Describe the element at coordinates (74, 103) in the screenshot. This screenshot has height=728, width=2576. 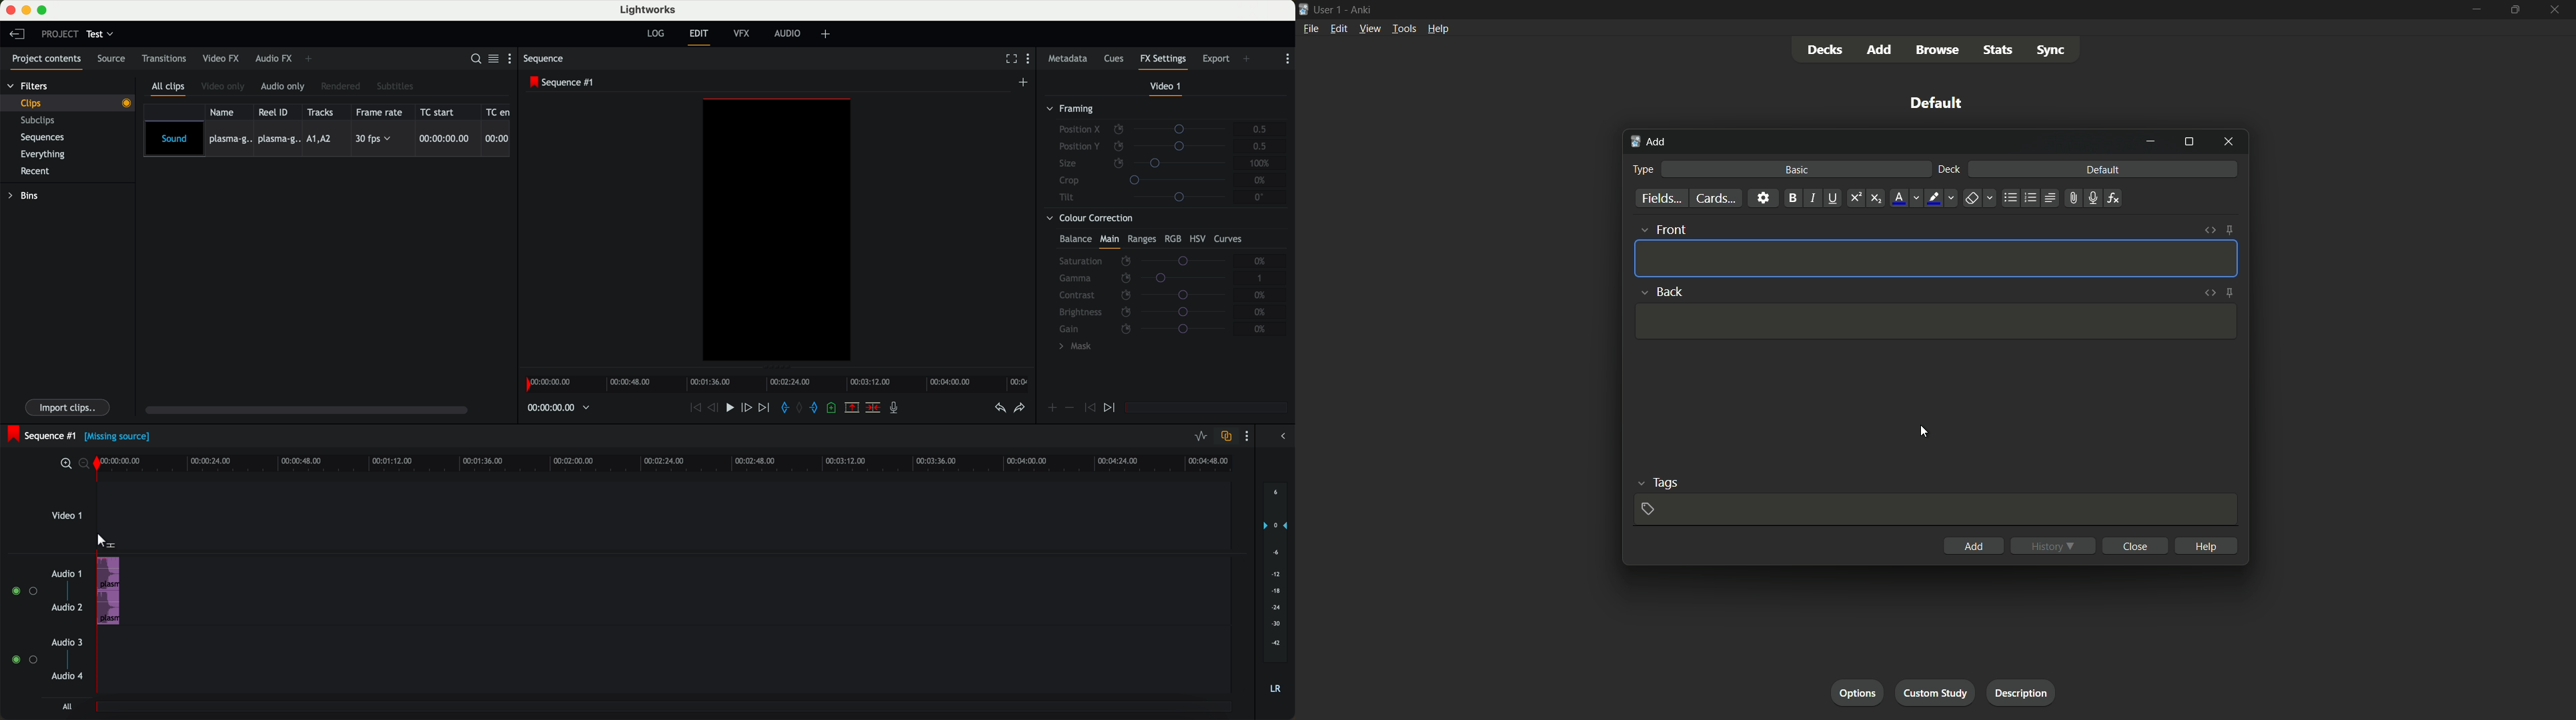
I see `clip` at that location.